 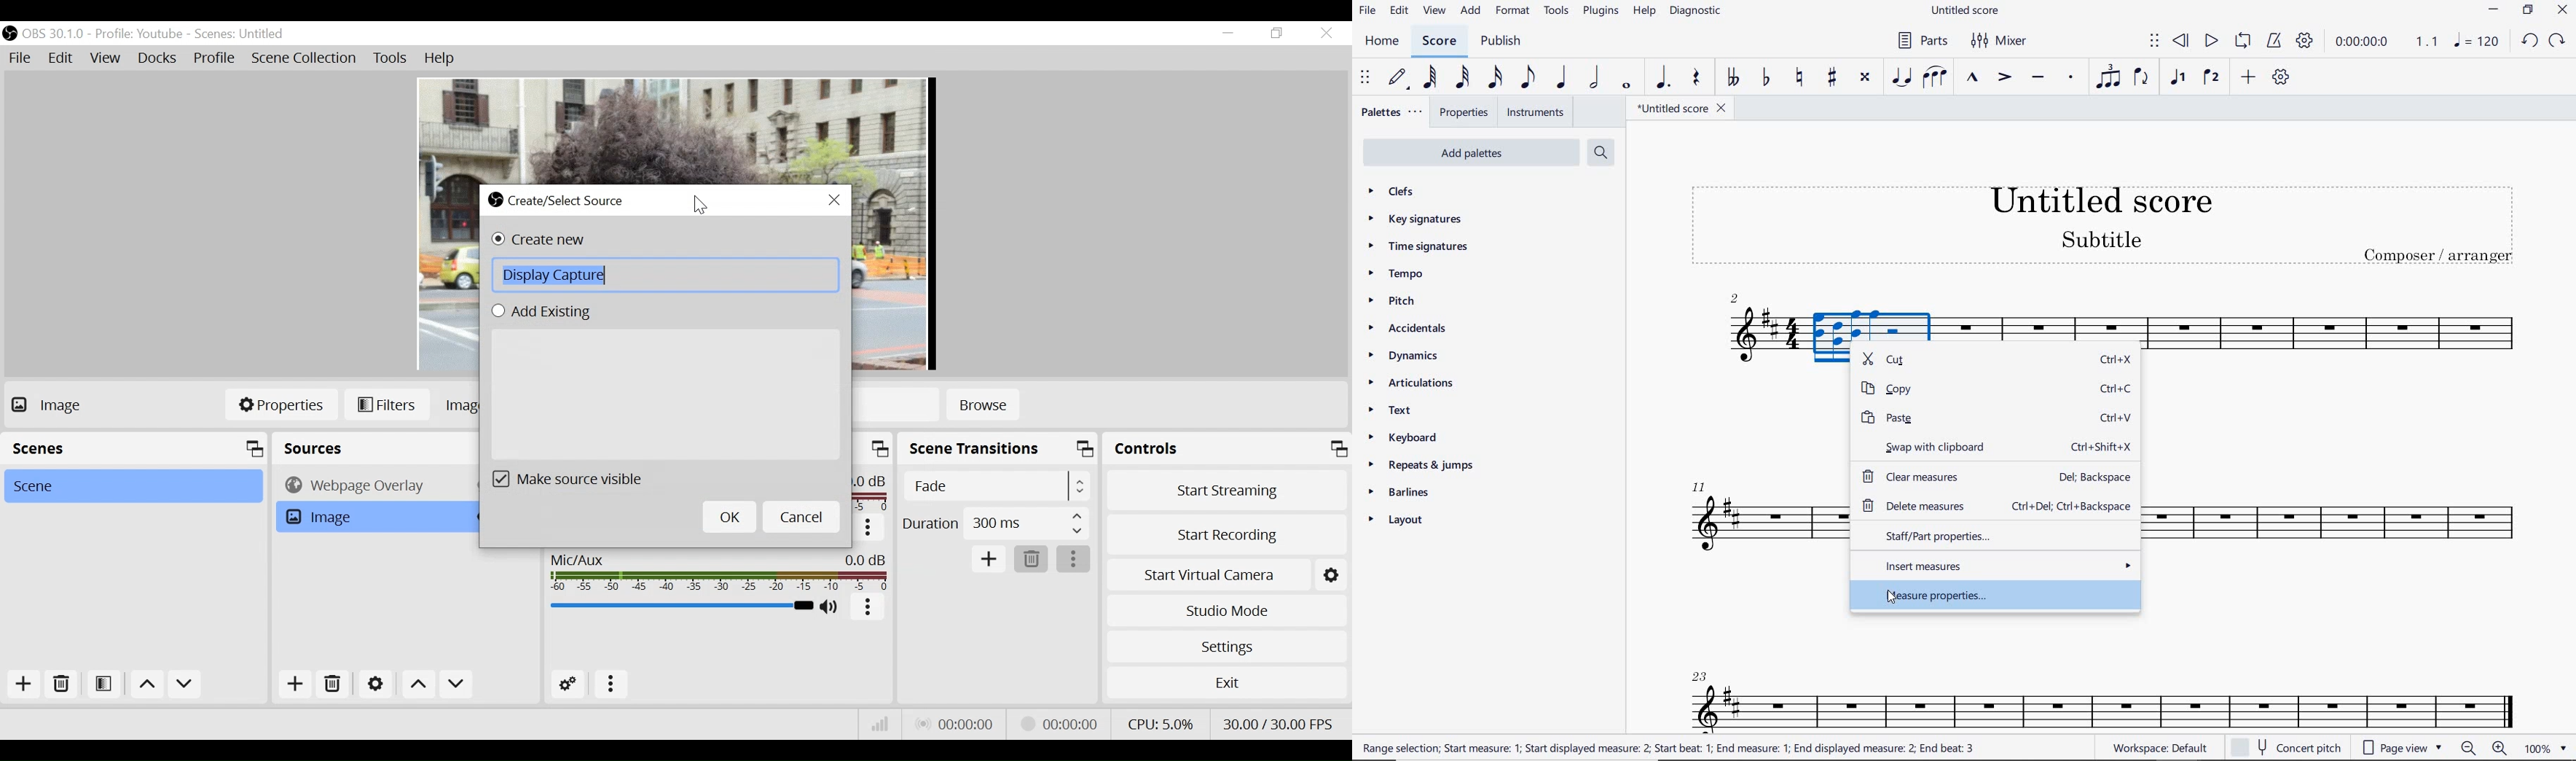 I want to click on (un)select Add Existing, so click(x=548, y=311).